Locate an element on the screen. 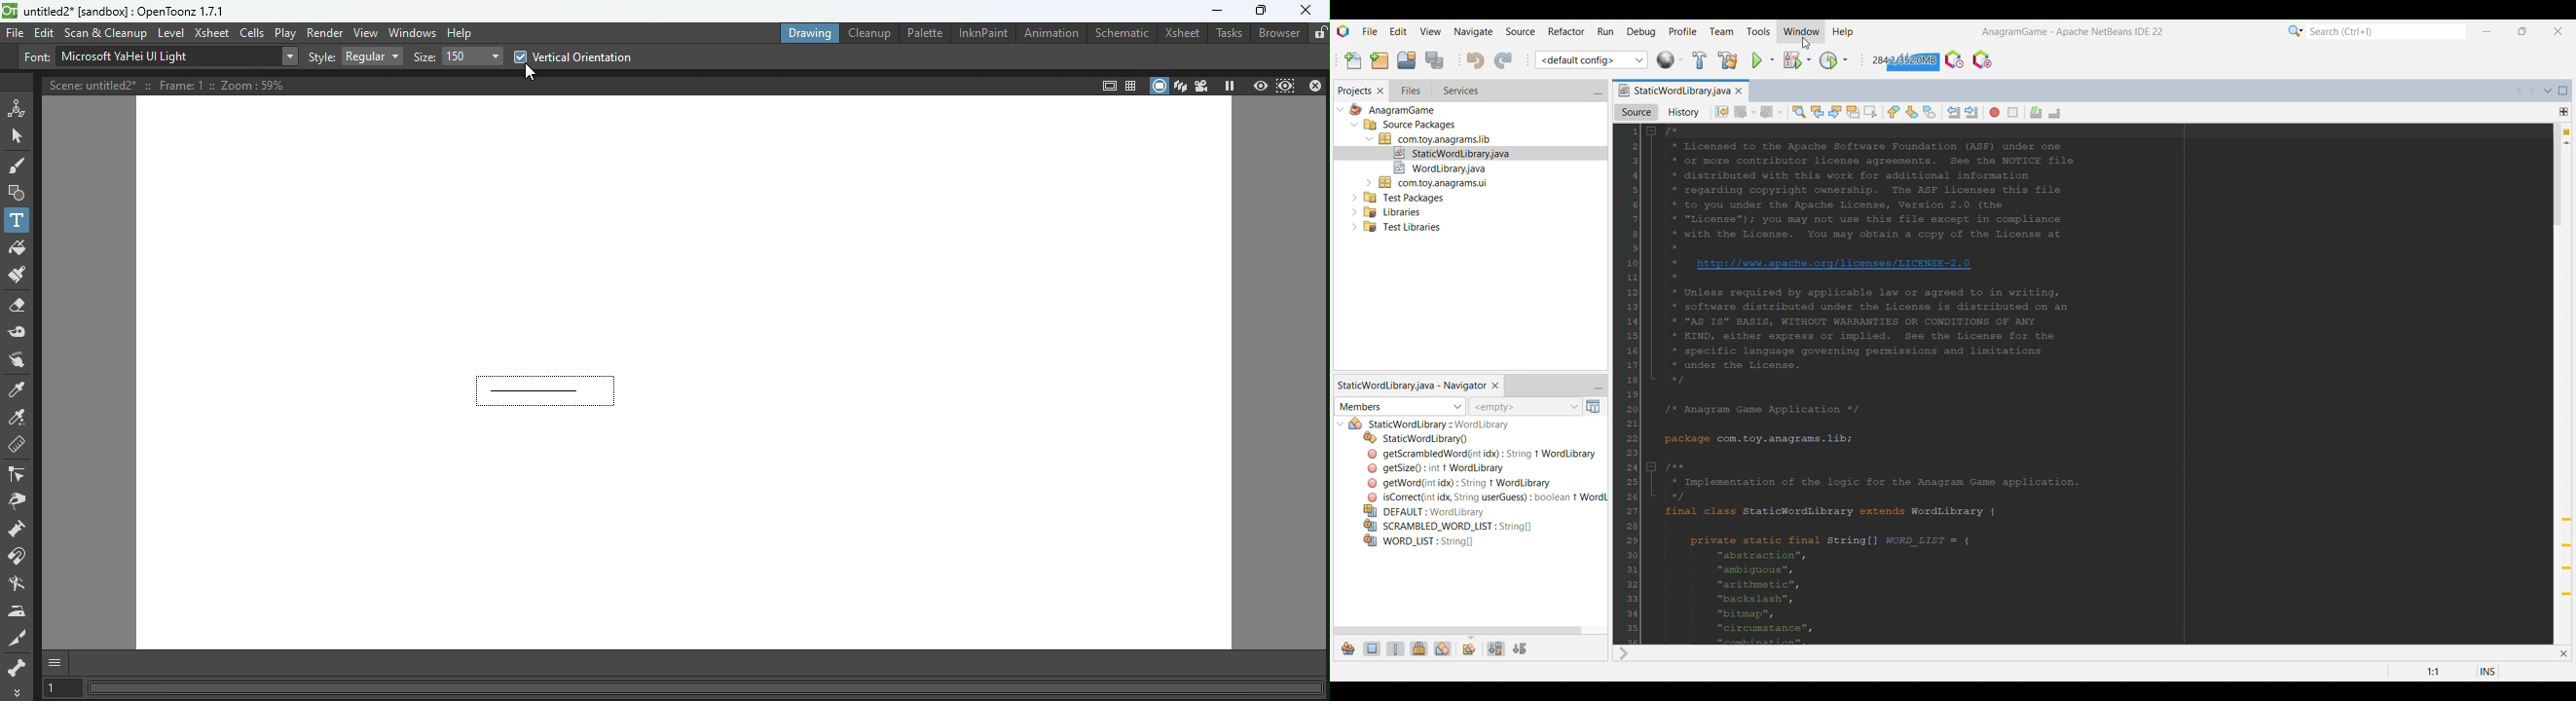 The image size is (2576, 728). Cleanup is located at coordinates (871, 33).